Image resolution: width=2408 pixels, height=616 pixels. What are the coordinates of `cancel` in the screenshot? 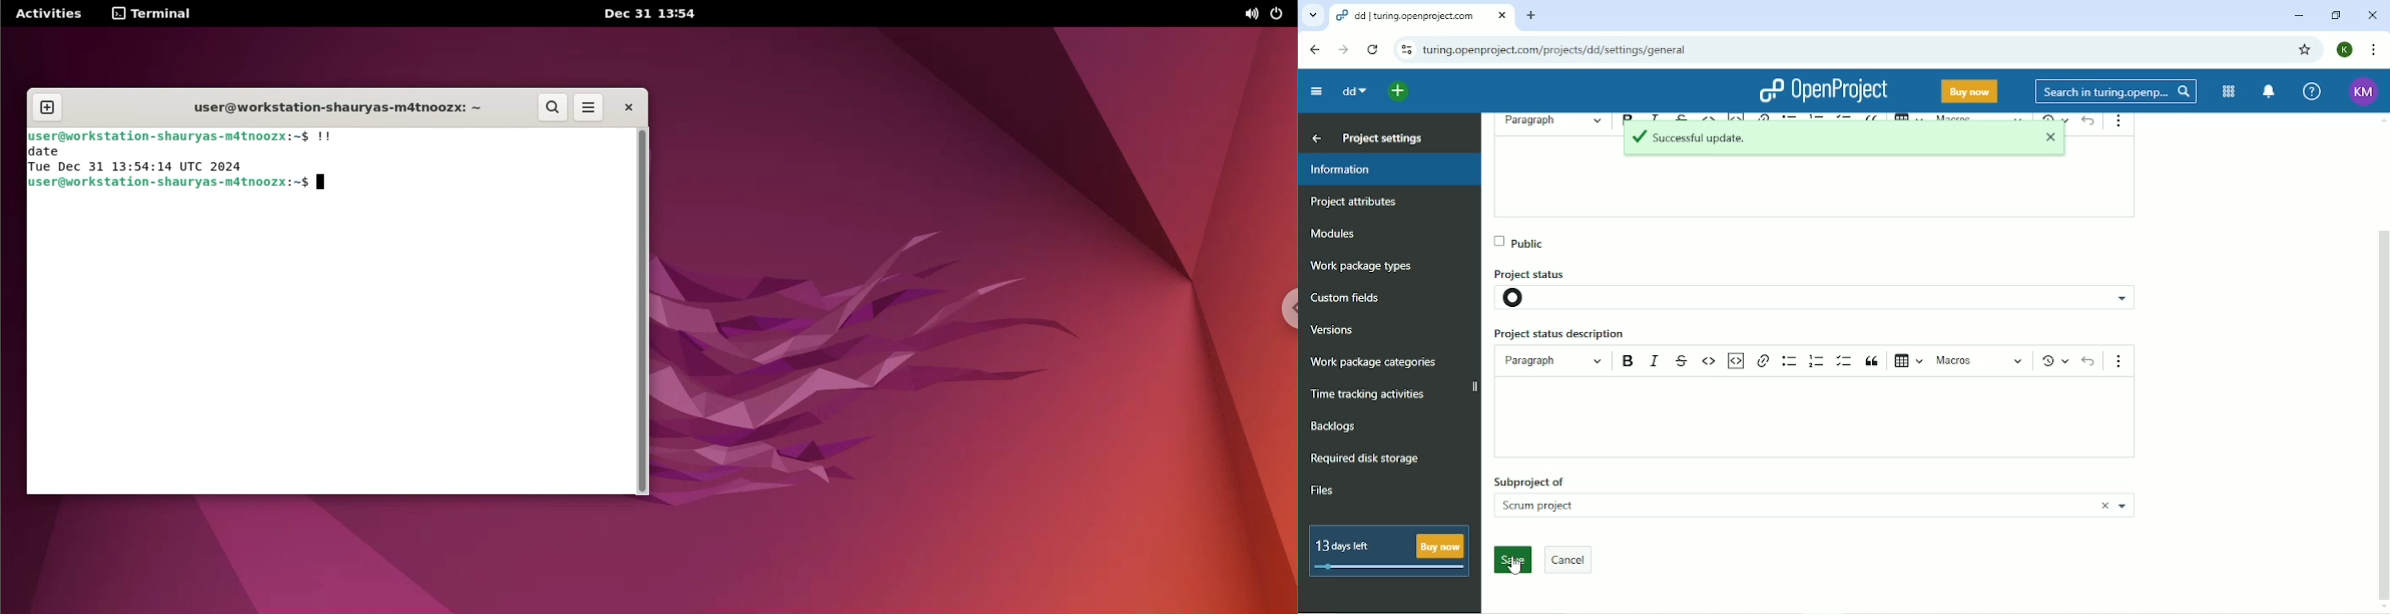 It's located at (1572, 558).